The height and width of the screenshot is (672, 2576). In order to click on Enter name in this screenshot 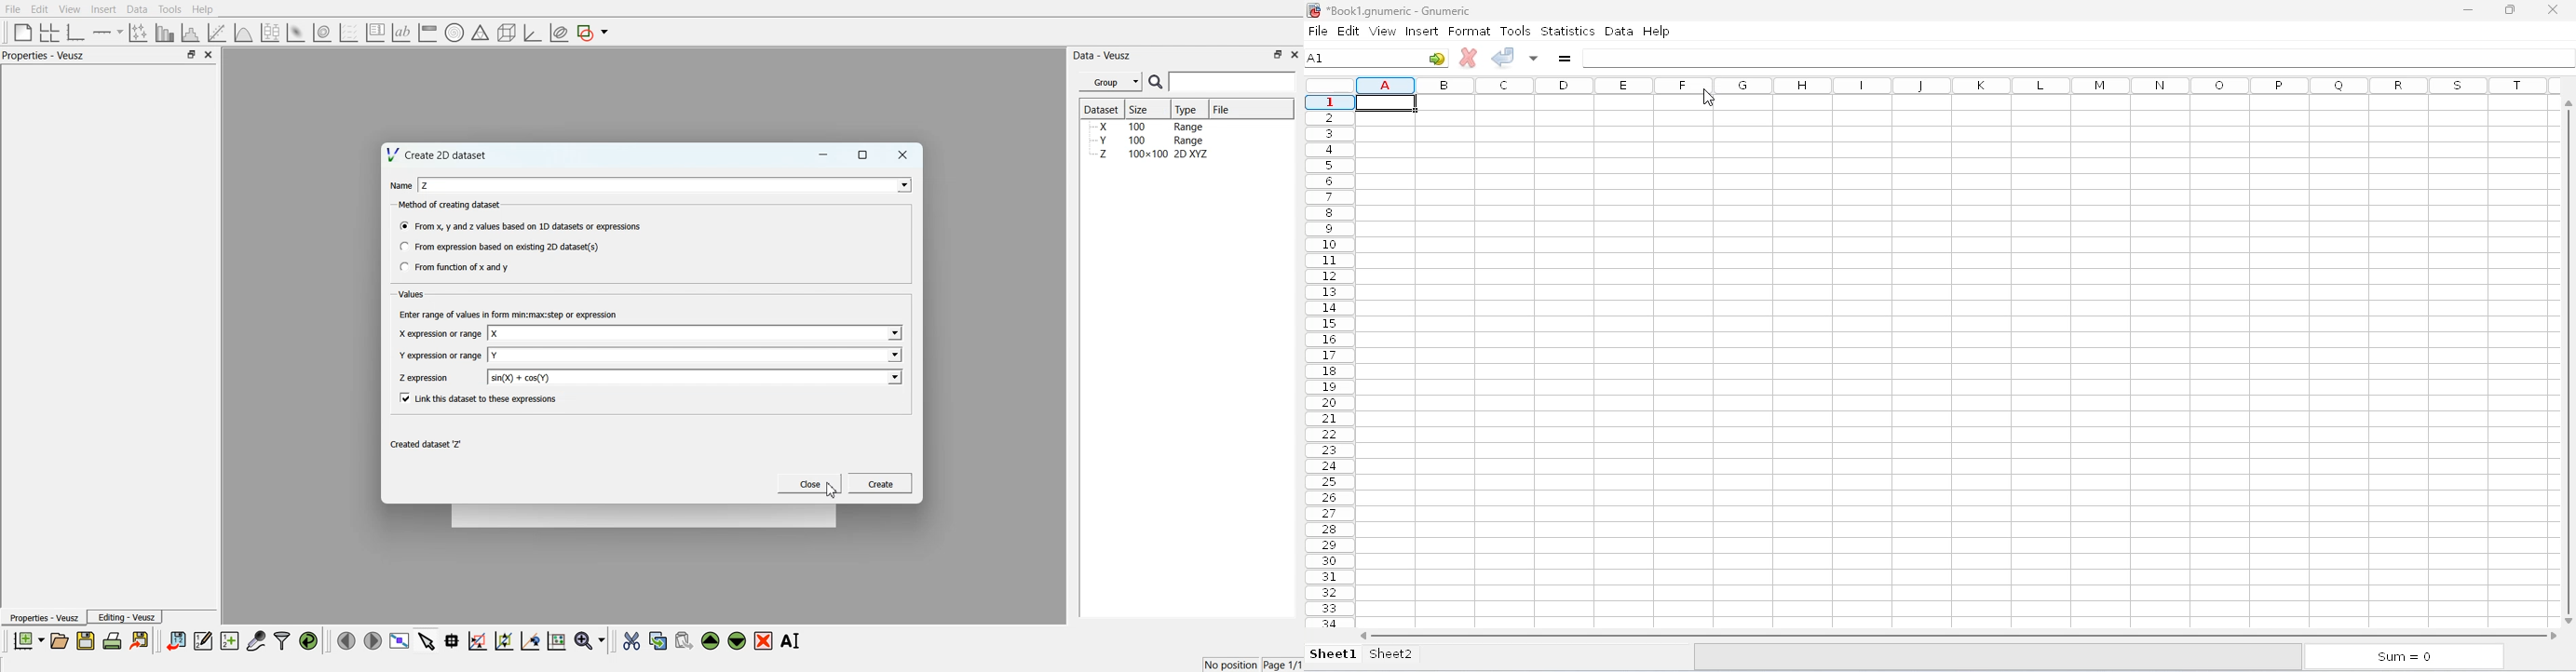, I will do `click(697, 354)`.